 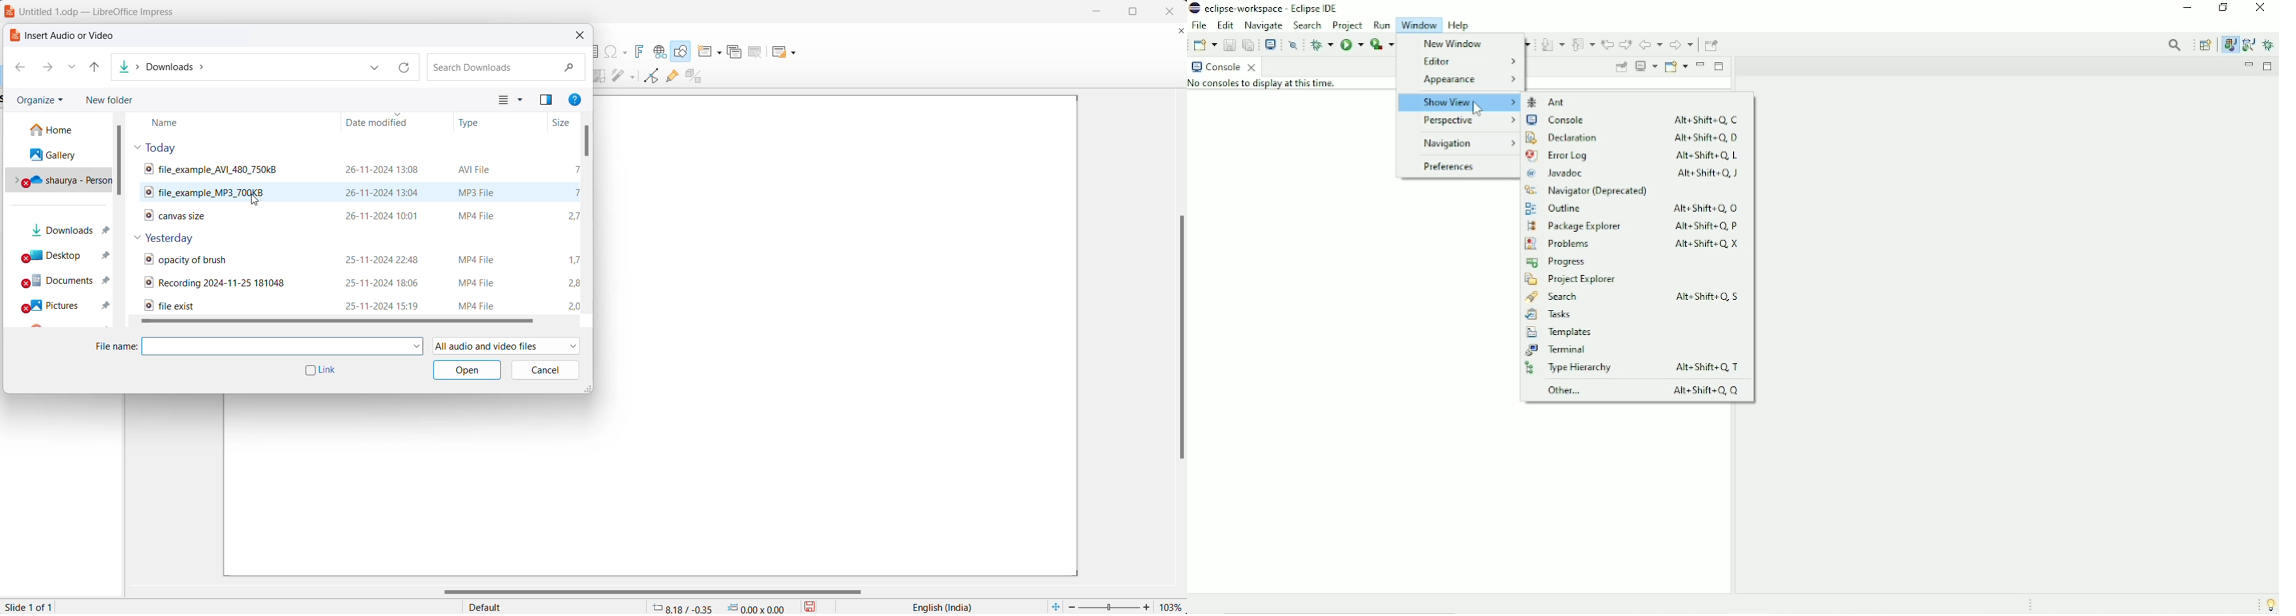 I want to click on duplicate slide, so click(x=739, y=51).